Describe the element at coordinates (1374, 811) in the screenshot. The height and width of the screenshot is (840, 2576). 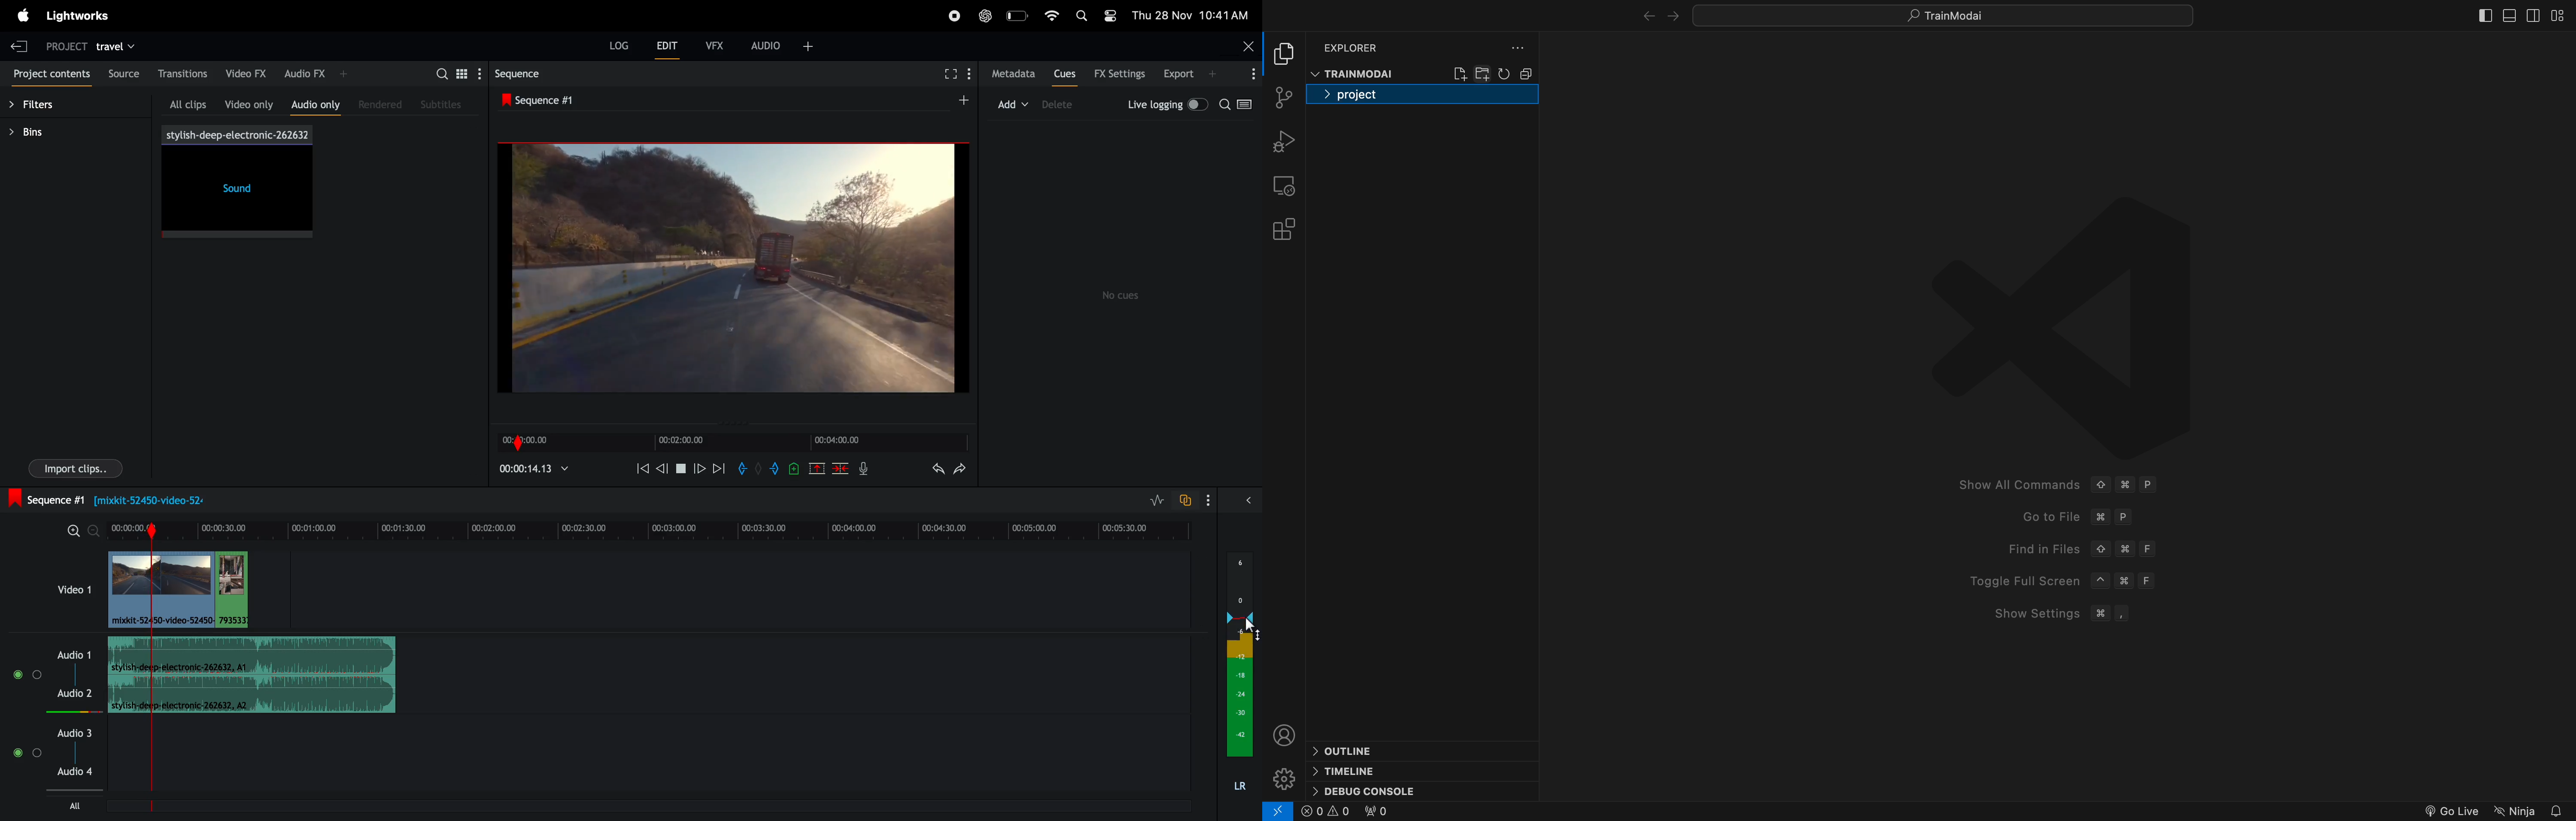
I see `0` at that location.